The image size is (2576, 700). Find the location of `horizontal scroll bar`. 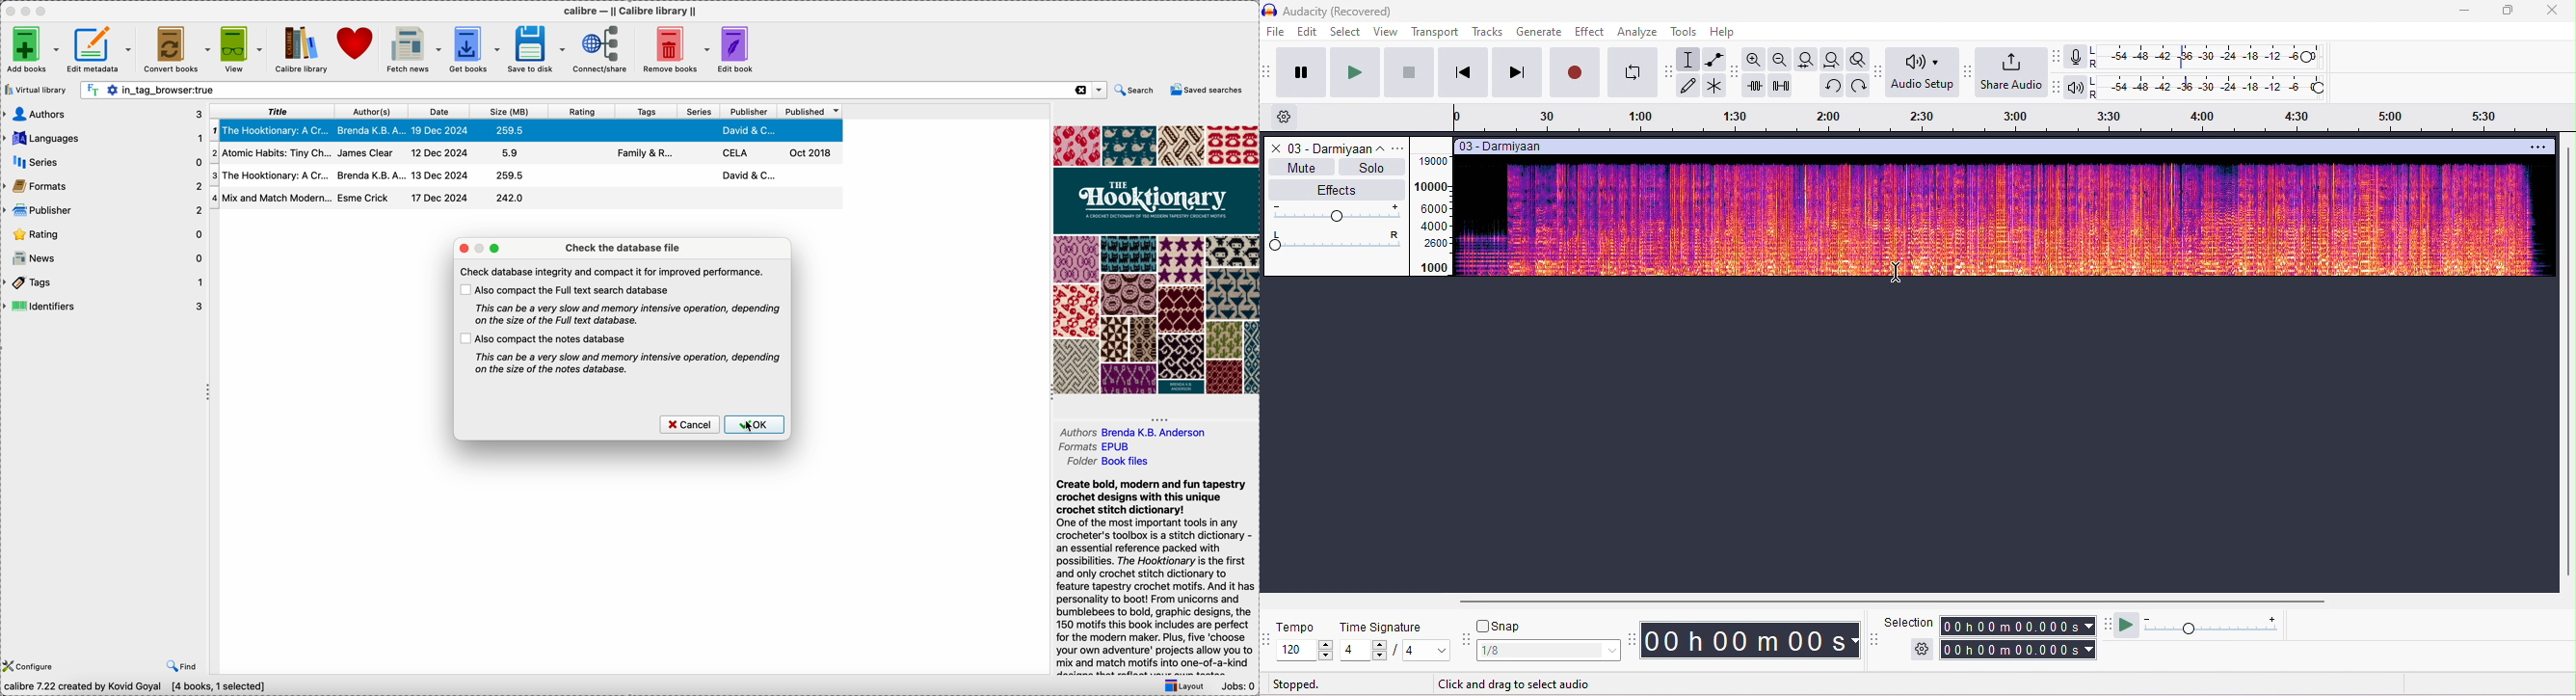

horizontal scroll bar is located at coordinates (1884, 601).